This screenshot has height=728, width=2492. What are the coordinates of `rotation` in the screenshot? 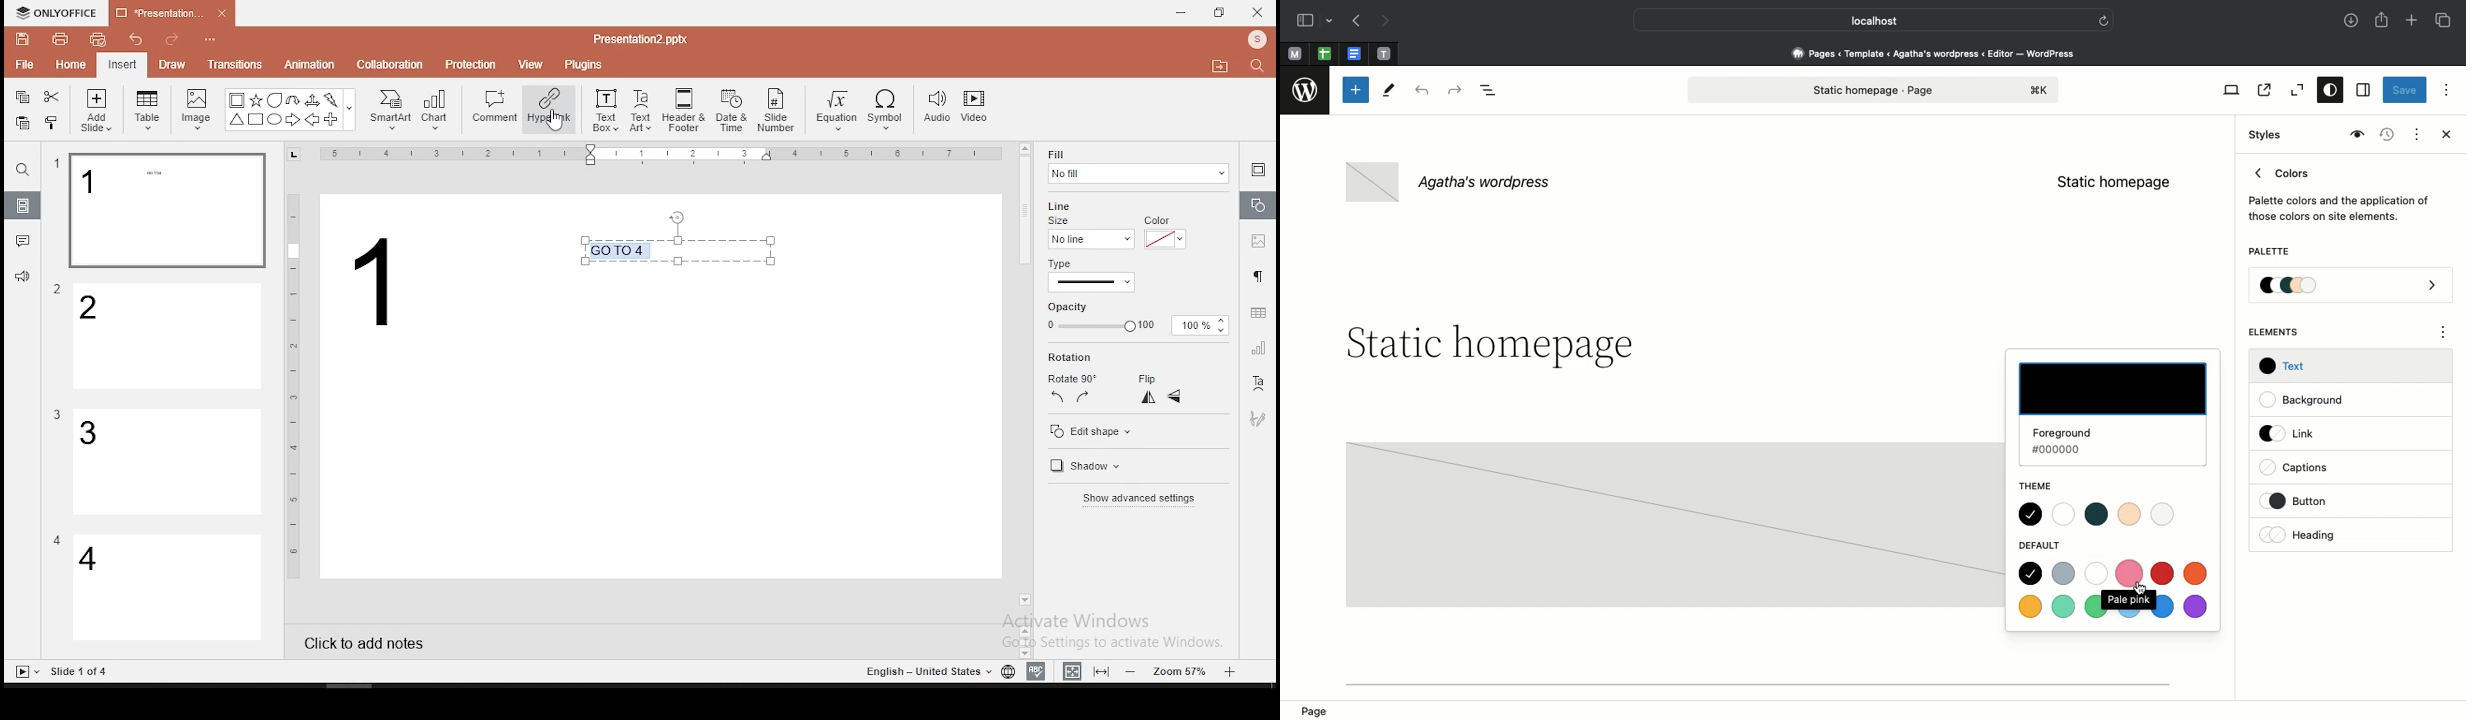 It's located at (1103, 358).